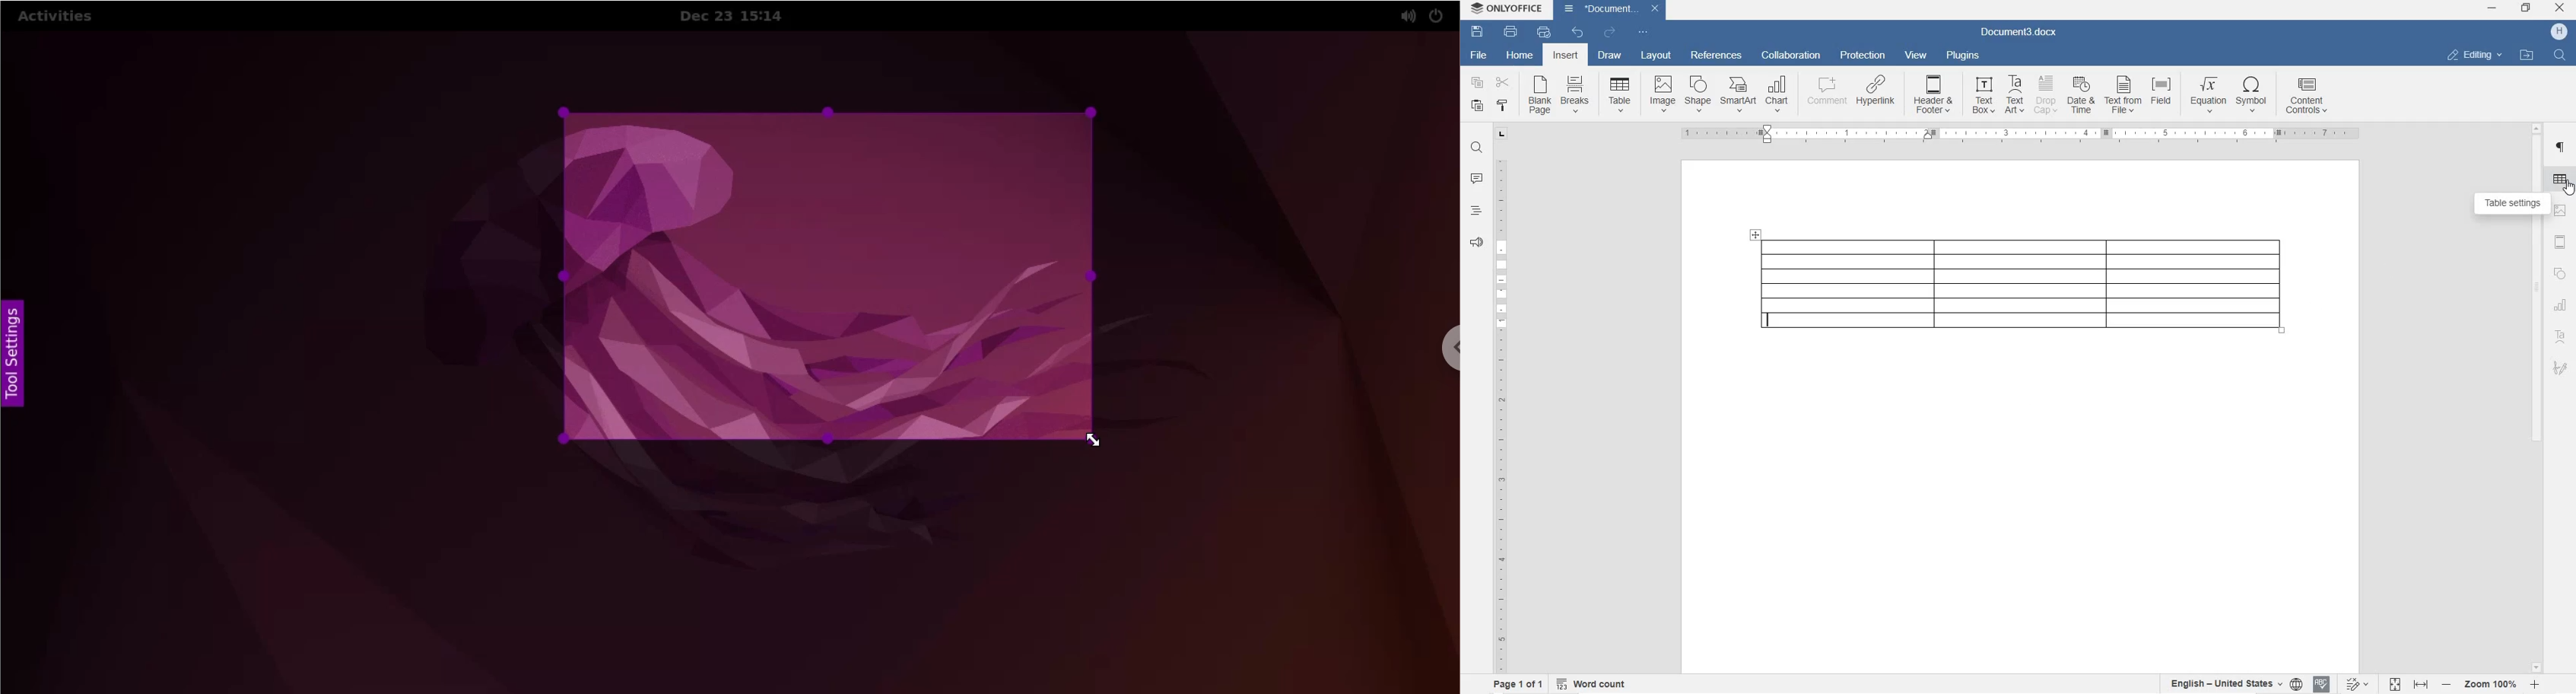 This screenshot has height=700, width=2576. I want to click on FIND, so click(2559, 57).